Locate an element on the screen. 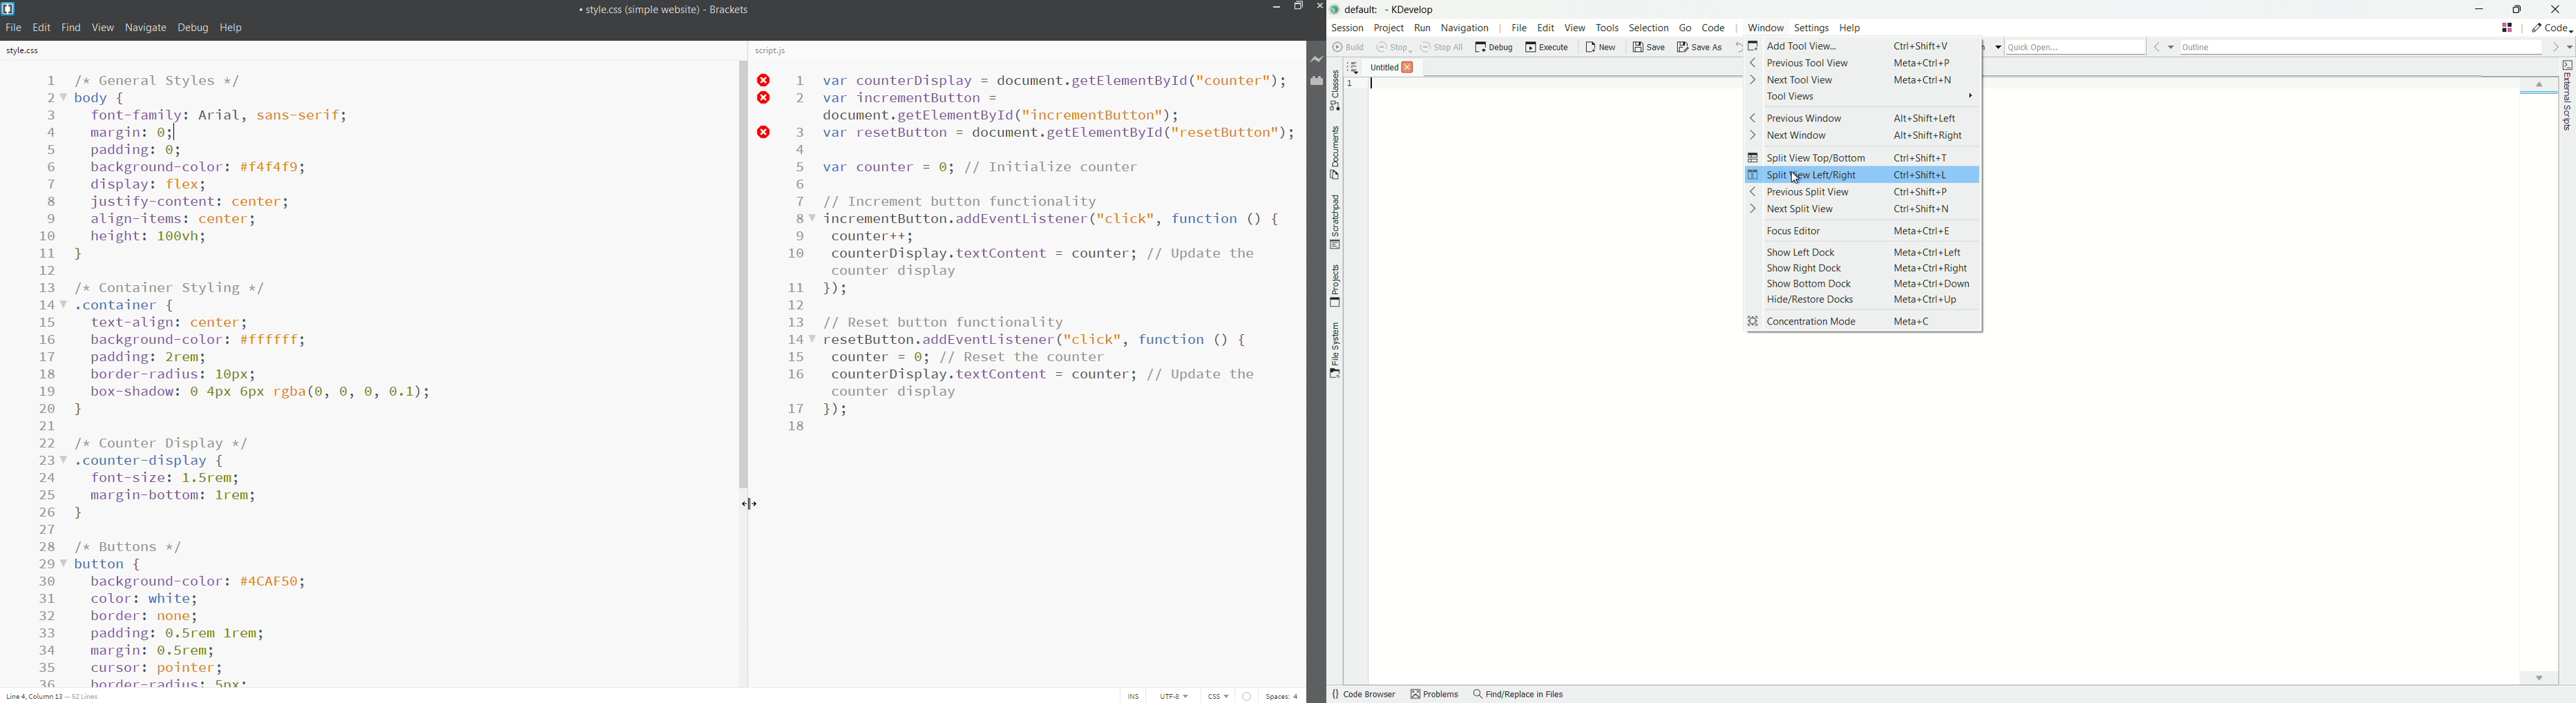  file type is located at coordinates (1214, 695).